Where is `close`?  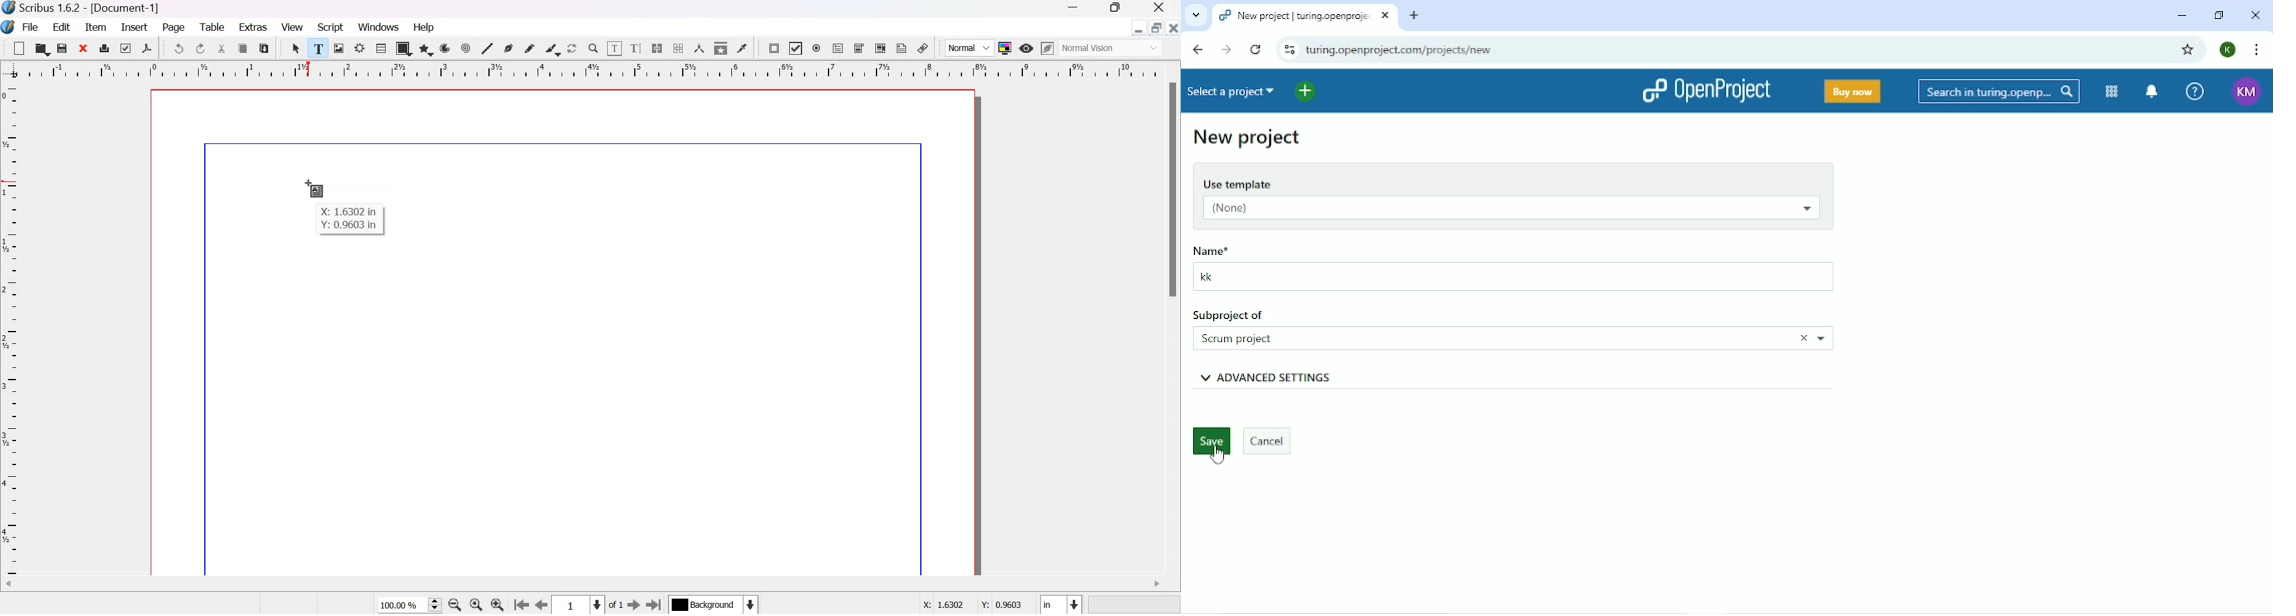 close is located at coordinates (84, 47).